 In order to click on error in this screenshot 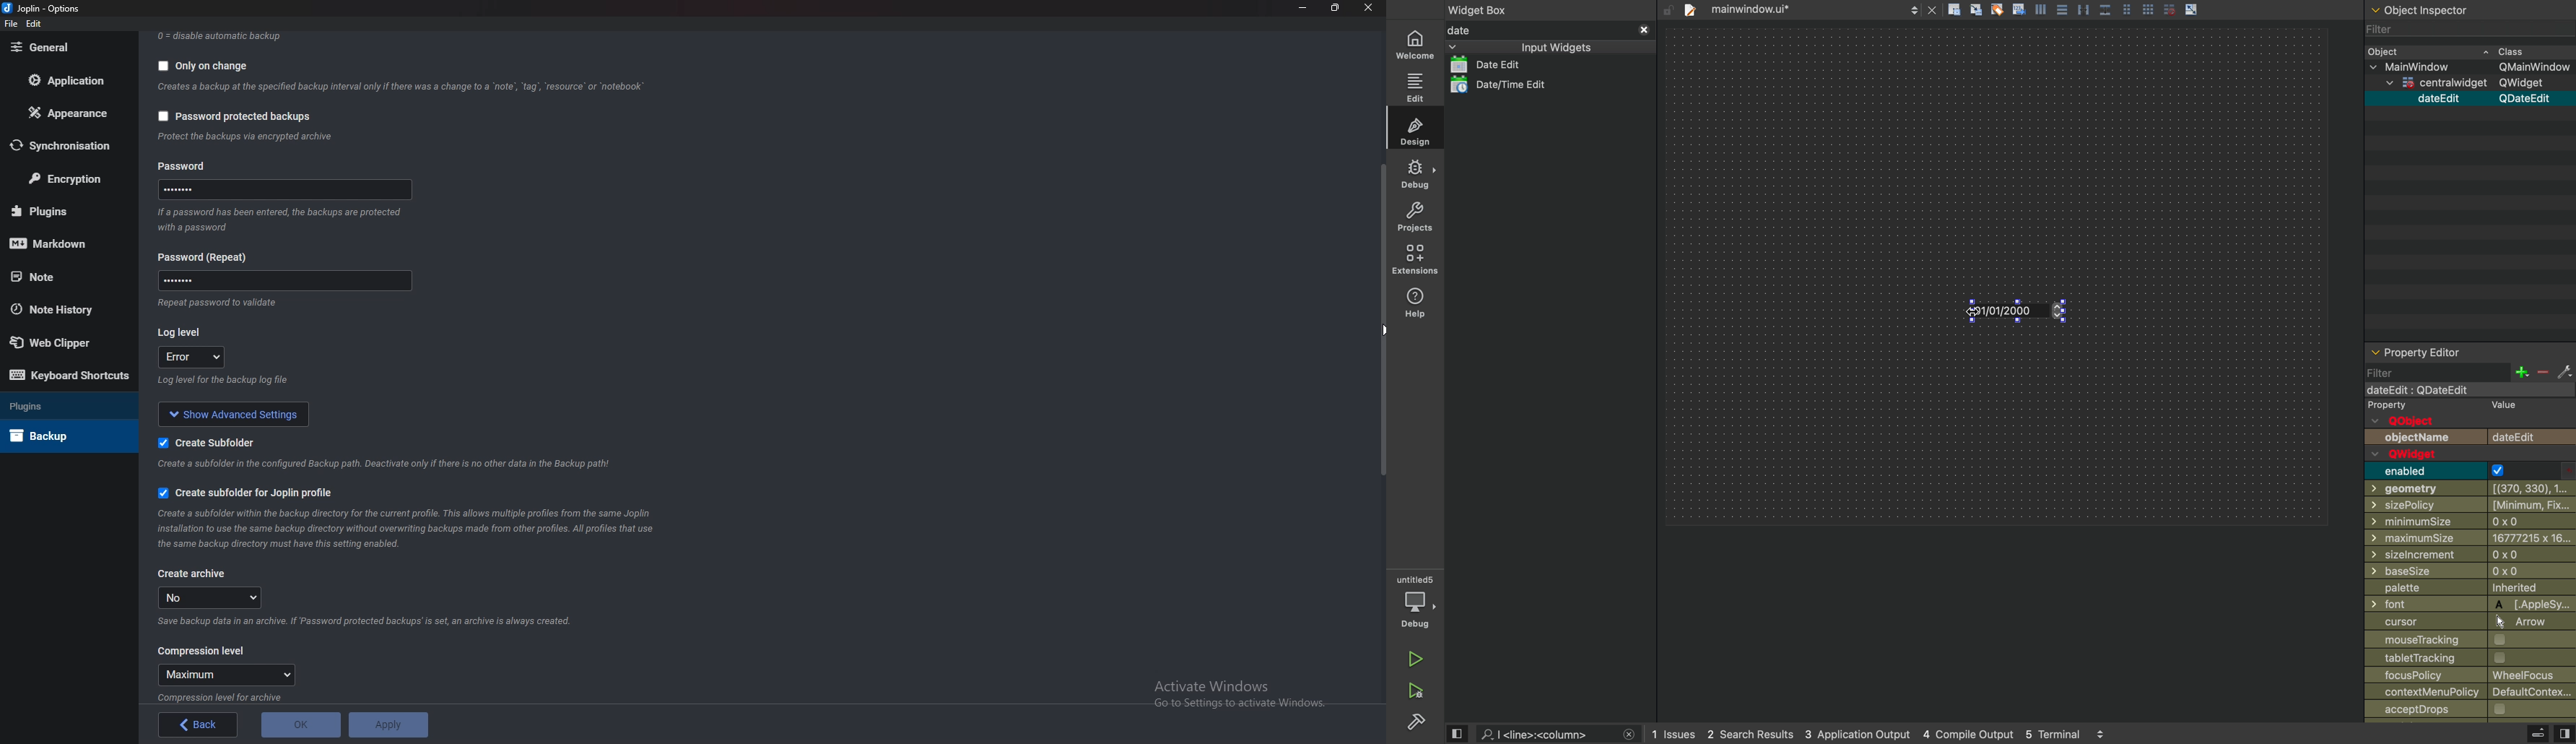, I will do `click(190, 356)`.